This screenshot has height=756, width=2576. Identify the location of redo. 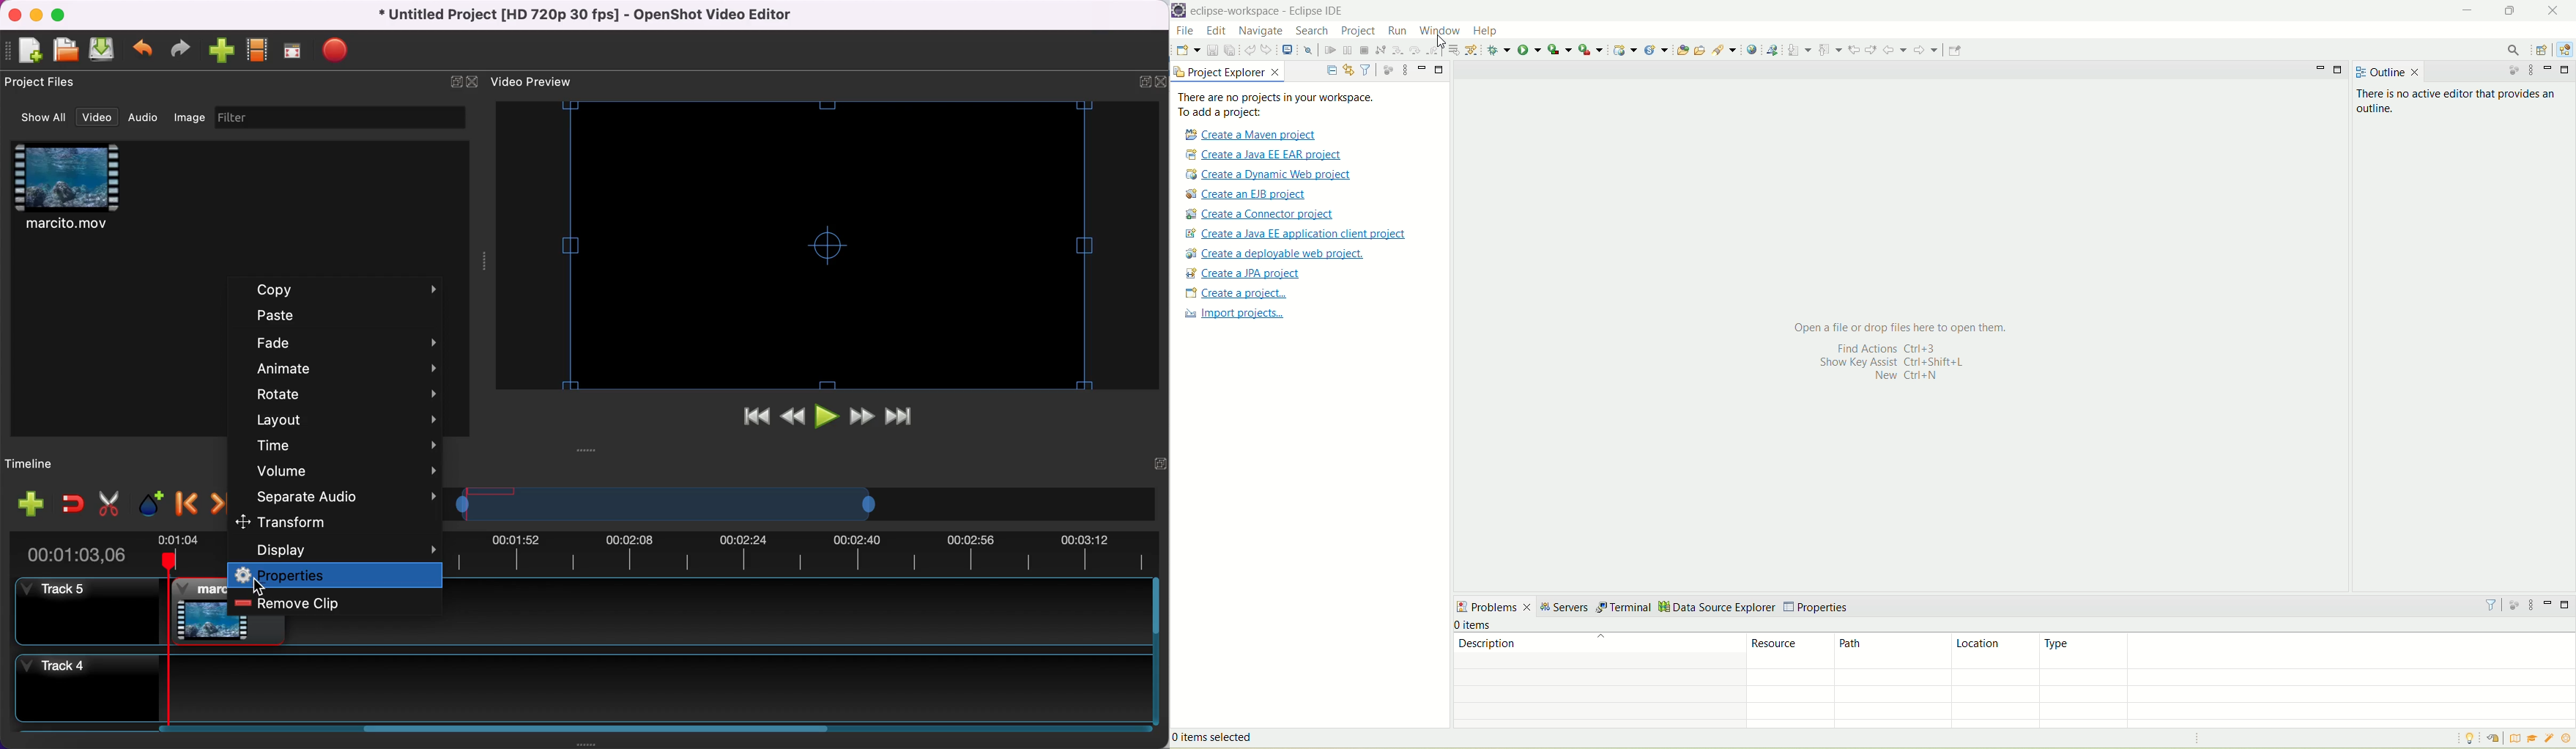
(181, 49).